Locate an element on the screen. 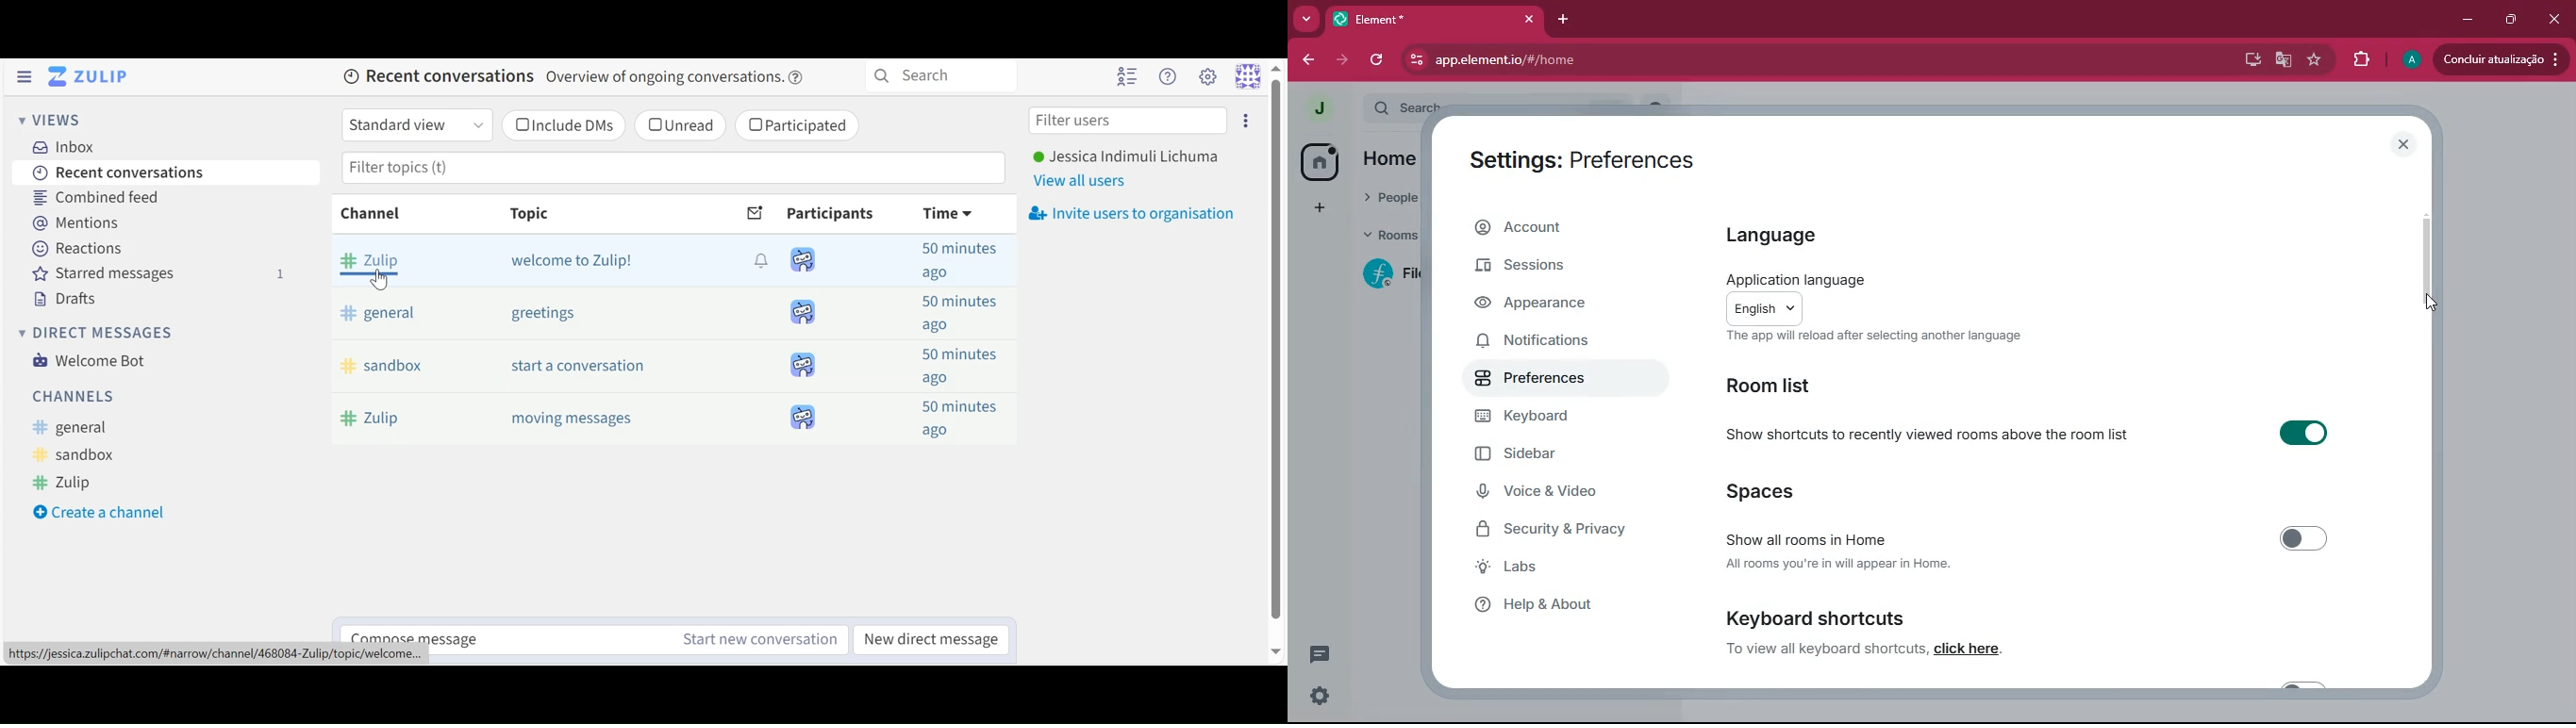 This screenshot has width=2576, height=728. Cursor is located at coordinates (382, 280).